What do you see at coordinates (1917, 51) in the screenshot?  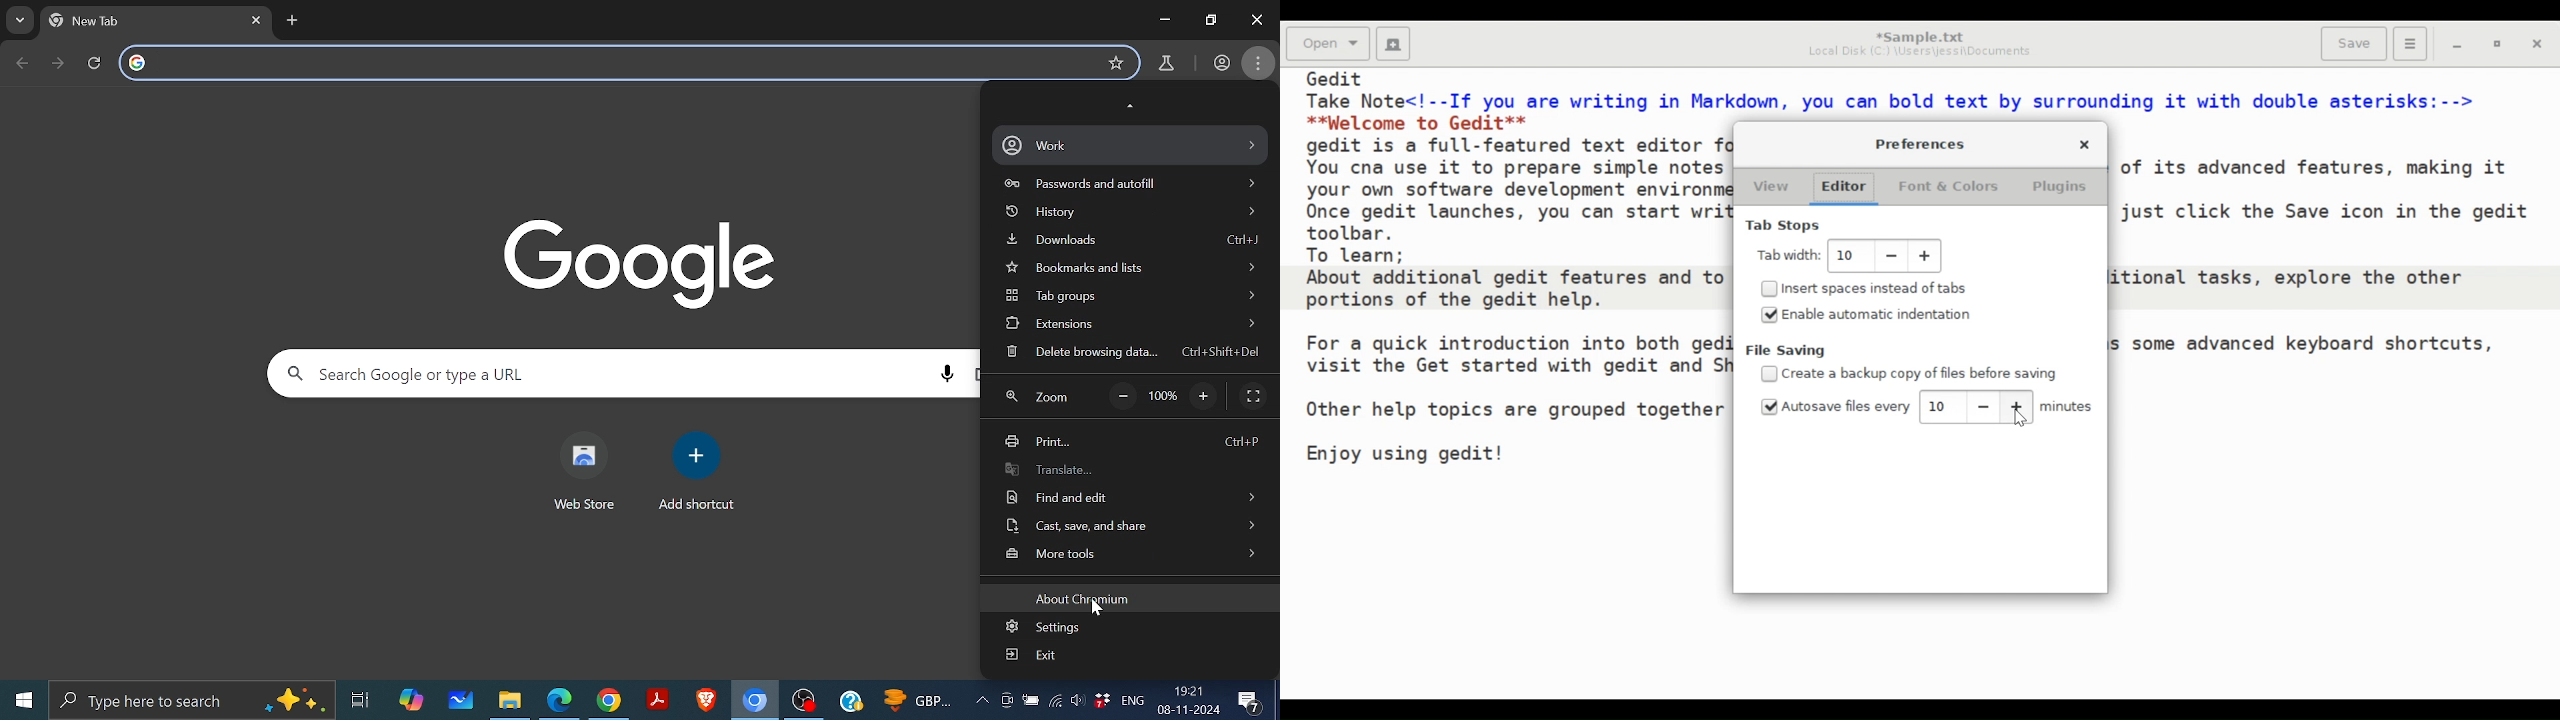 I see `Local Disk (C2) \Users\jessi\Documents` at bounding box center [1917, 51].